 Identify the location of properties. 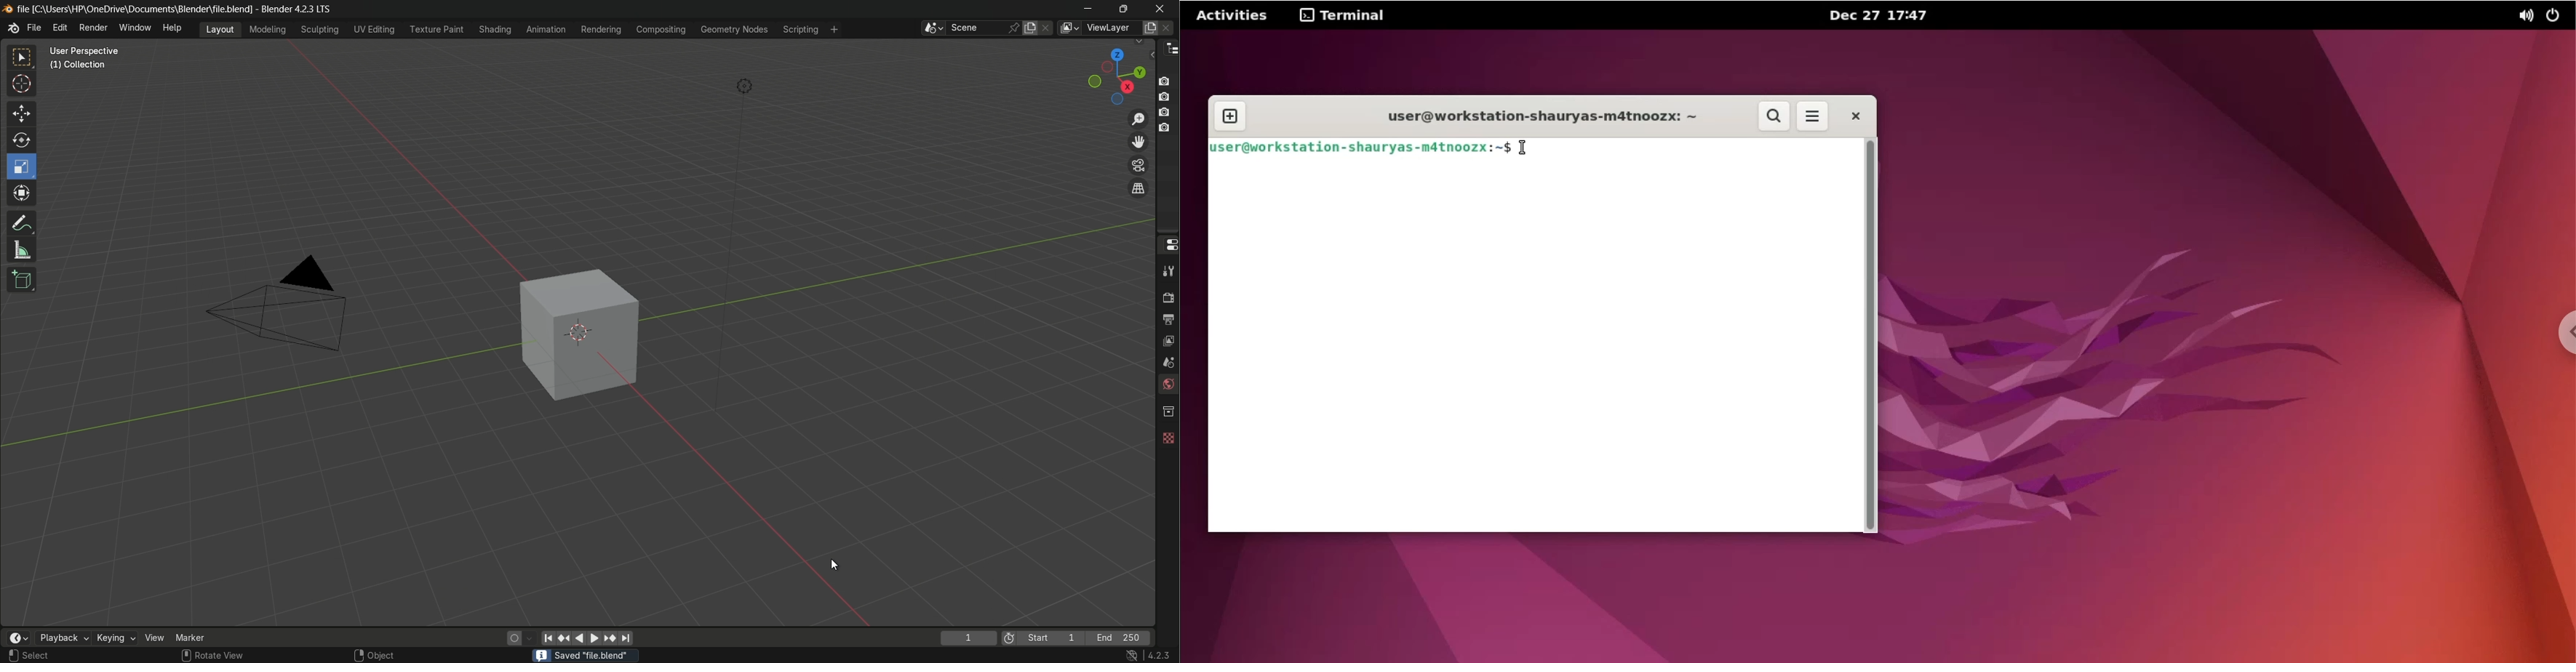
(1167, 244).